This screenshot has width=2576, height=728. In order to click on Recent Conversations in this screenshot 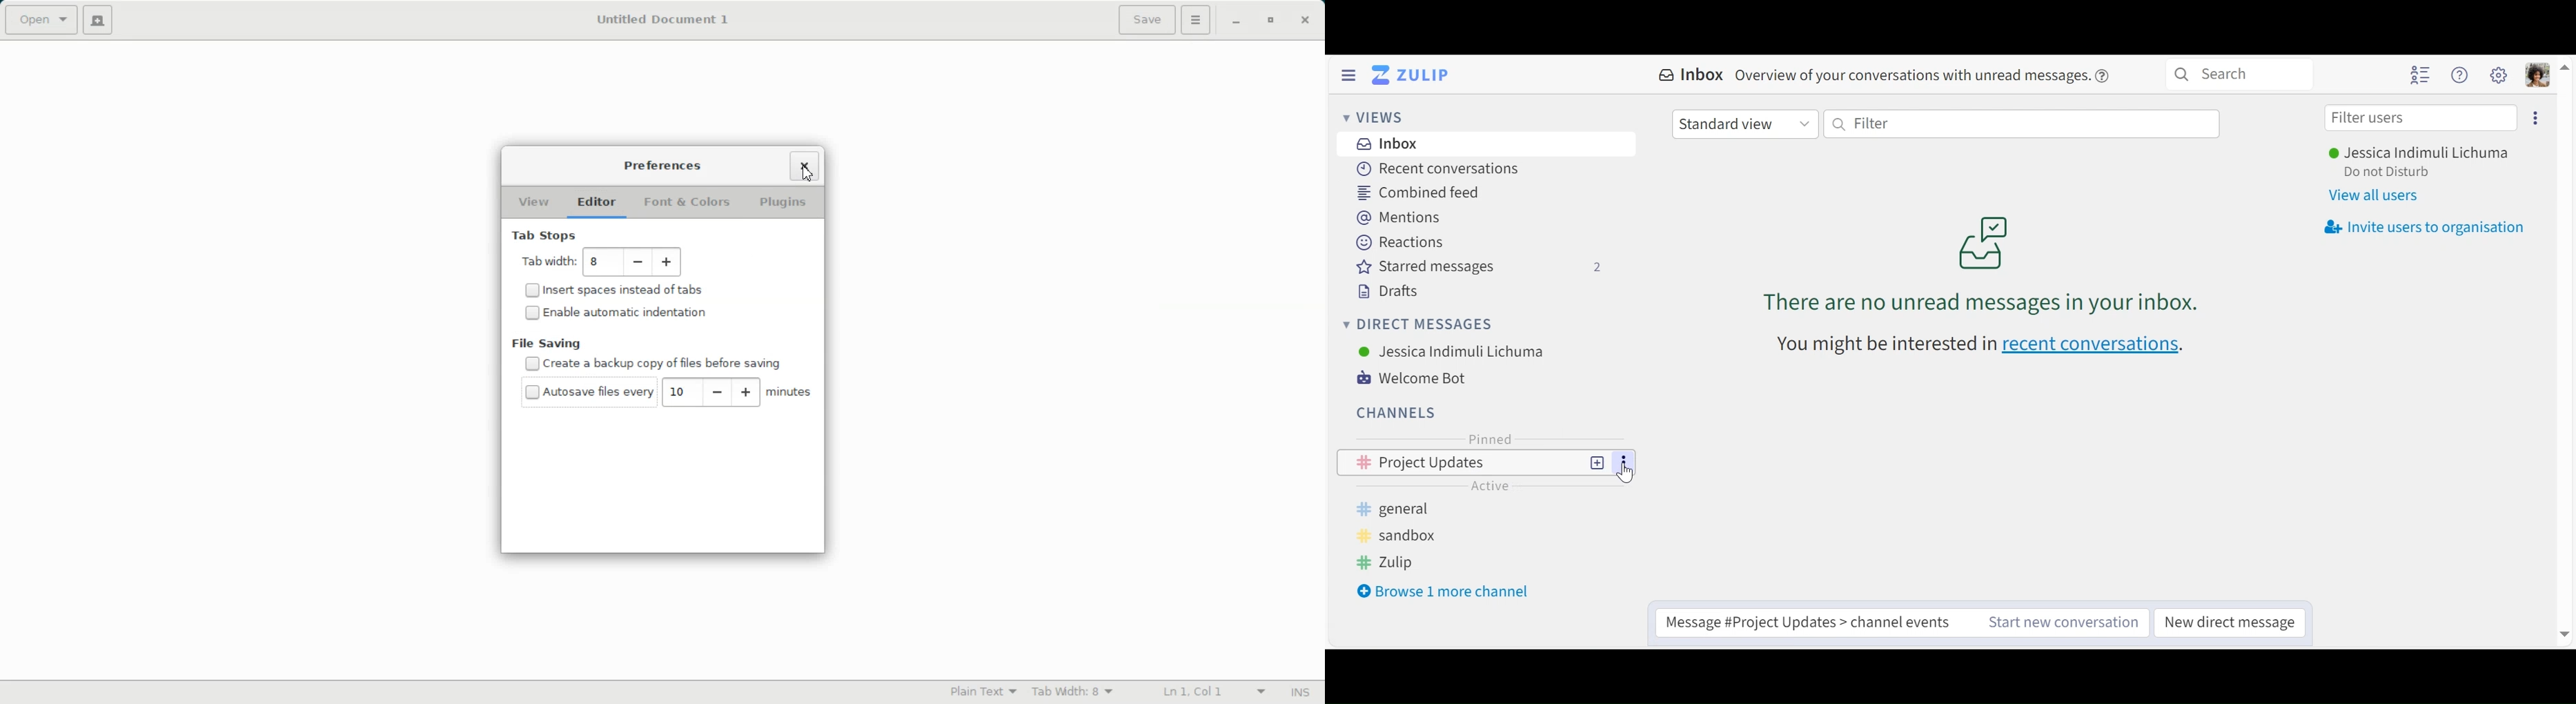, I will do `click(1439, 169)`.